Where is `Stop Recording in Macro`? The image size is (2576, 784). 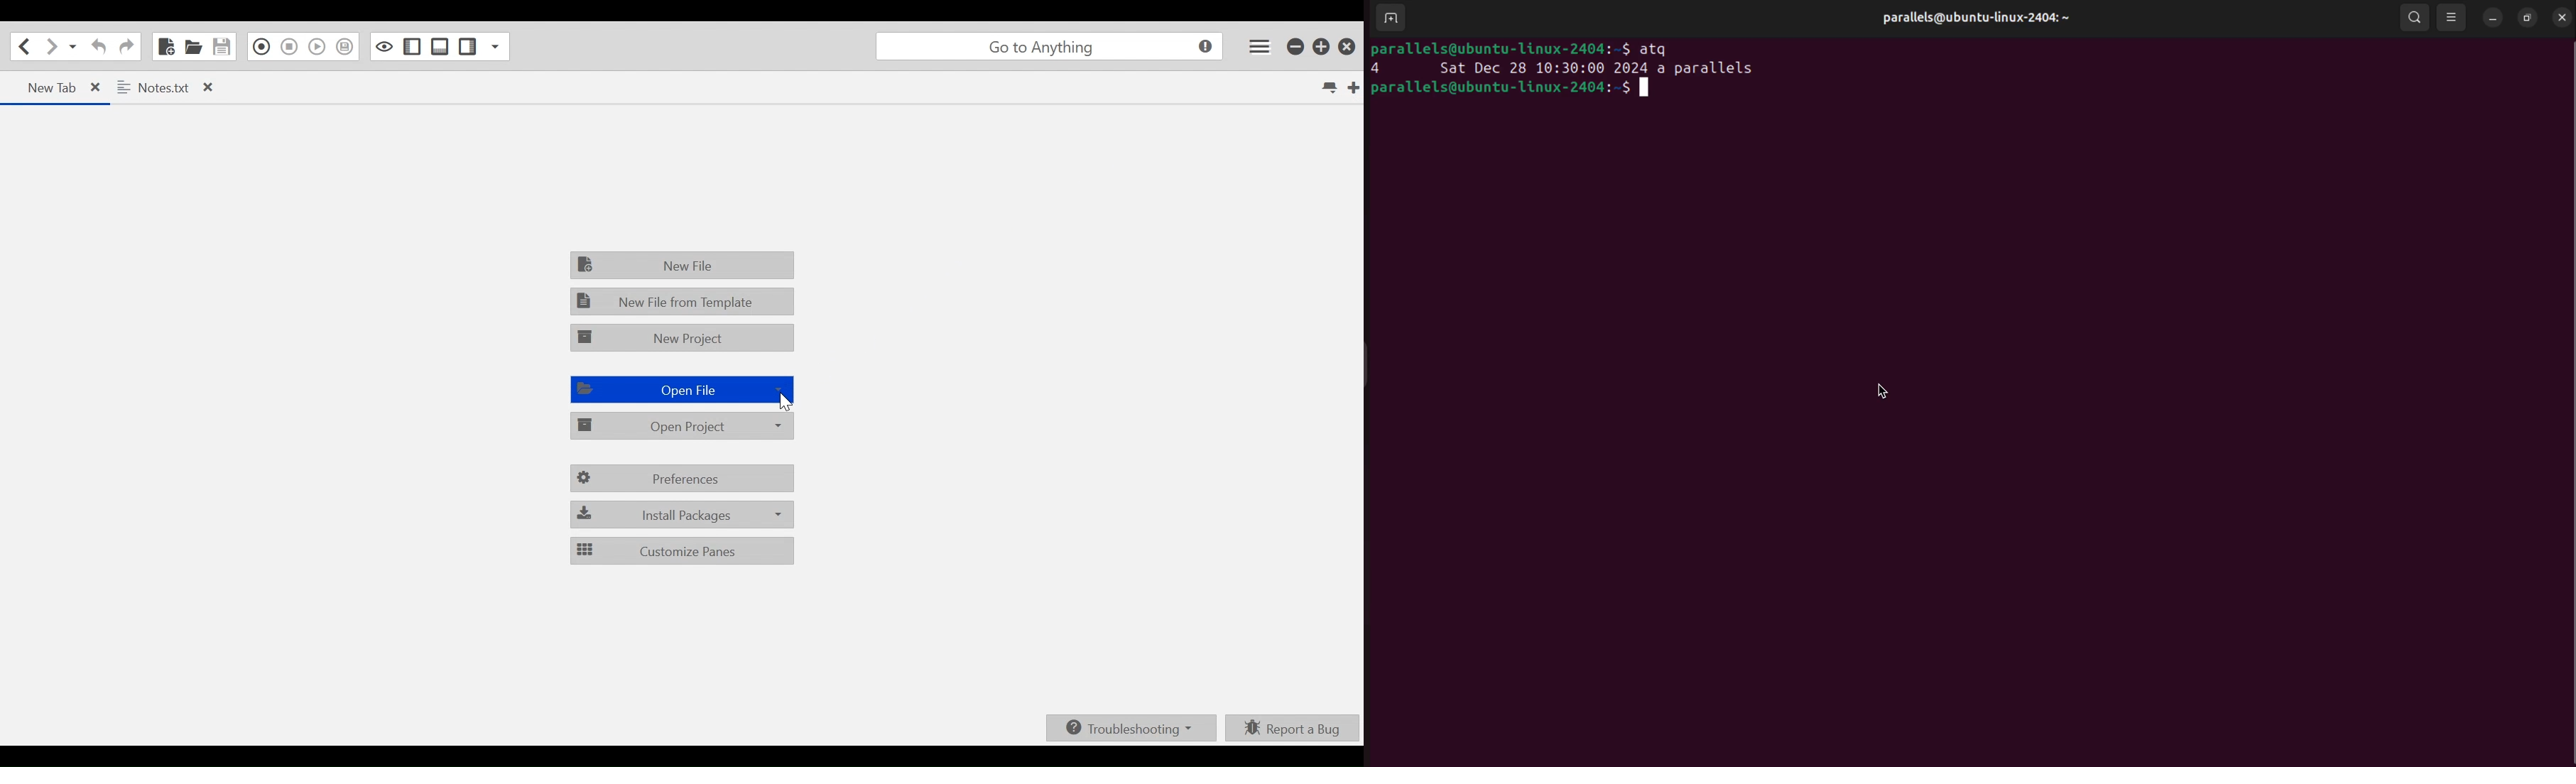 Stop Recording in Macro is located at coordinates (288, 49).